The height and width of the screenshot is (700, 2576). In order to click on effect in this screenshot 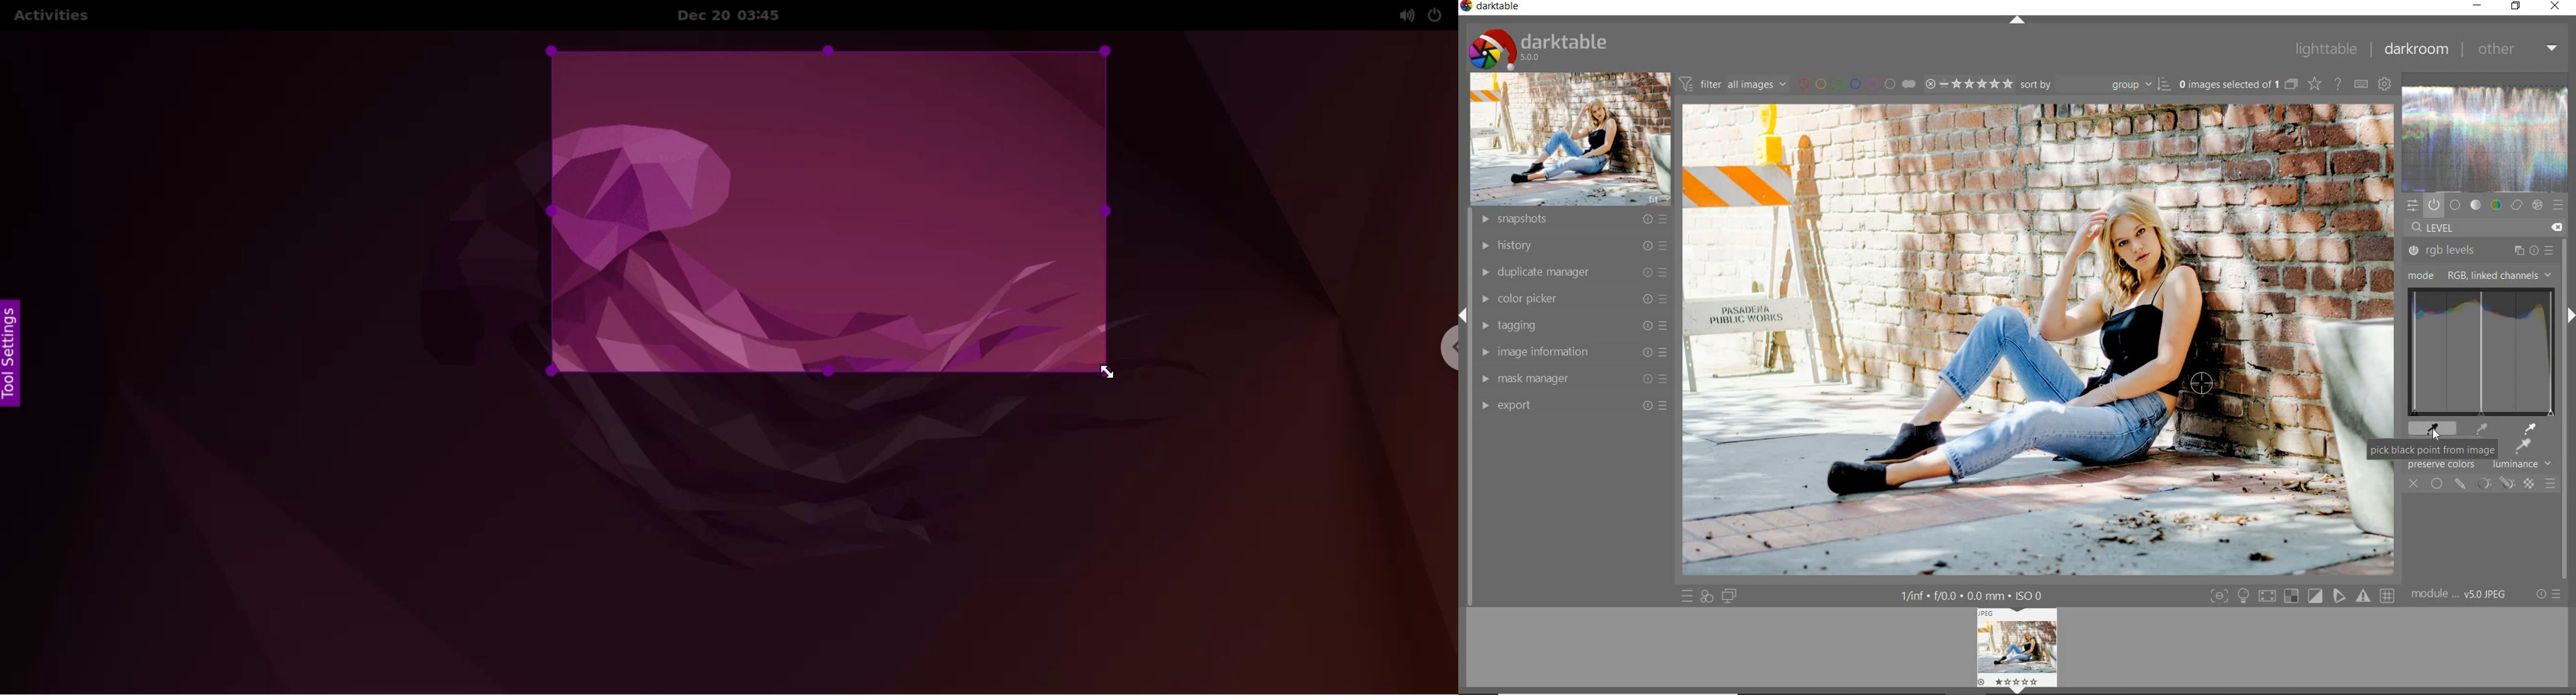, I will do `click(2539, 204)`.